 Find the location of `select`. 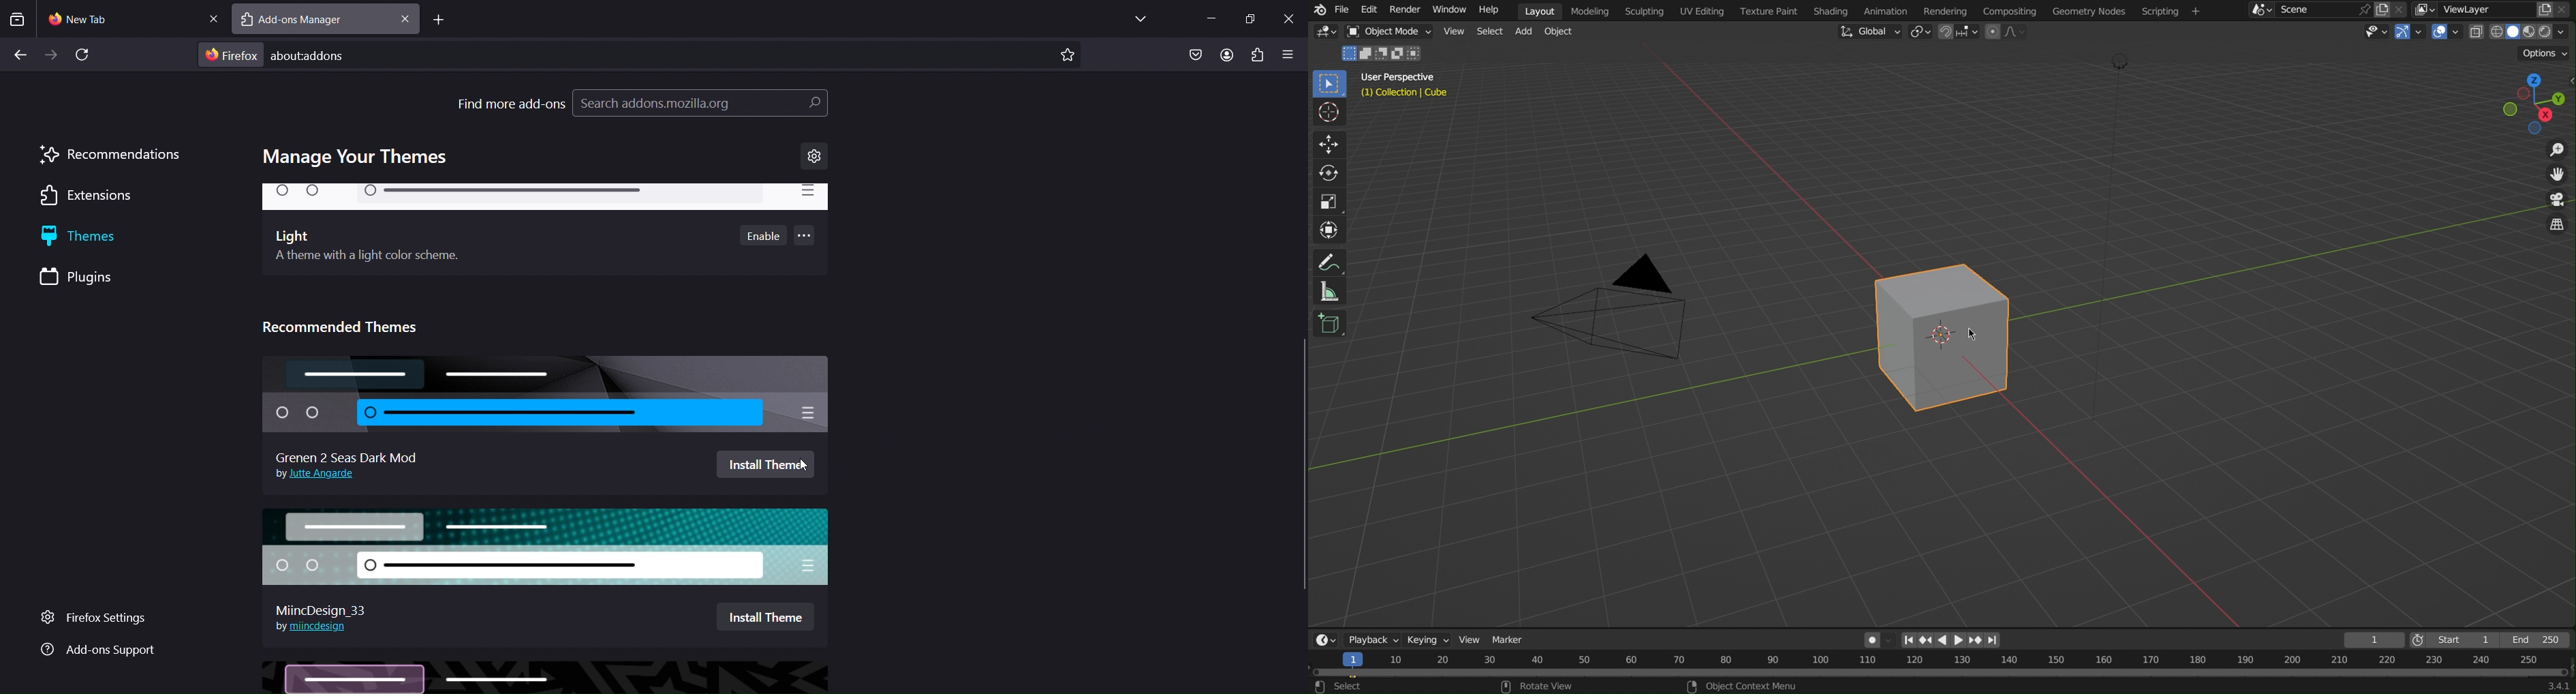

select is located at coordinates (1346, 52).